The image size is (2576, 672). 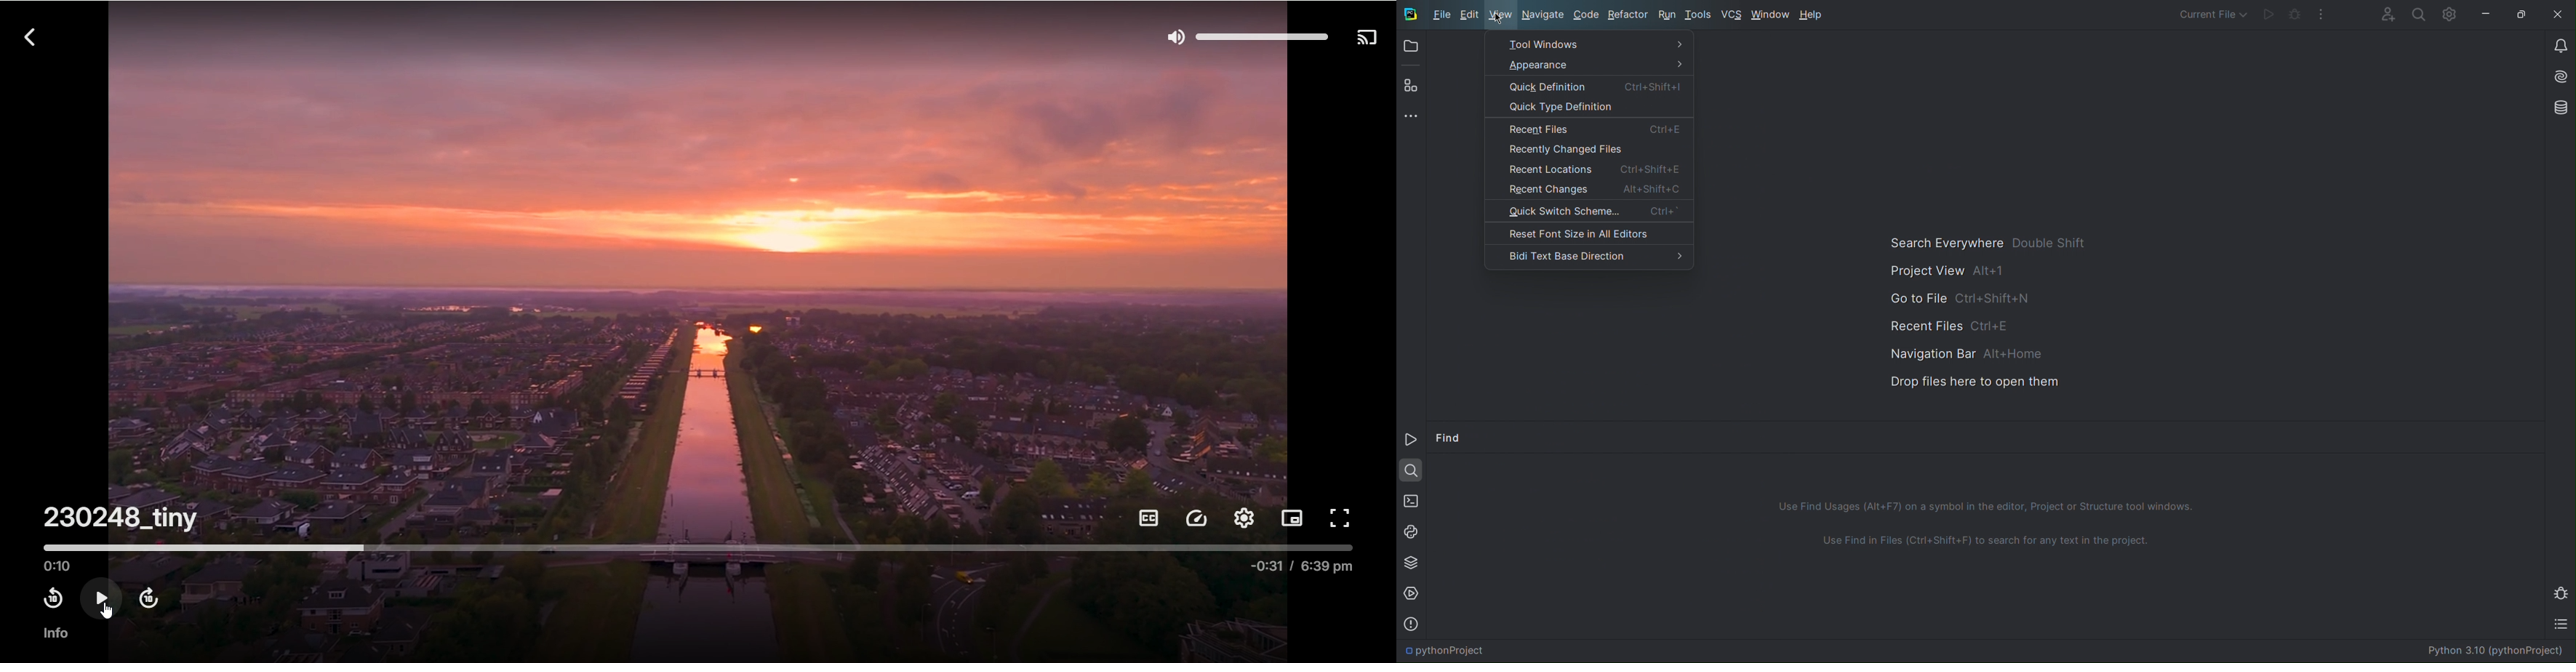 What do you see at coordinates (1958, 298) in the screenshot?
I see `Go to File` at bounding box center [1958, 298].